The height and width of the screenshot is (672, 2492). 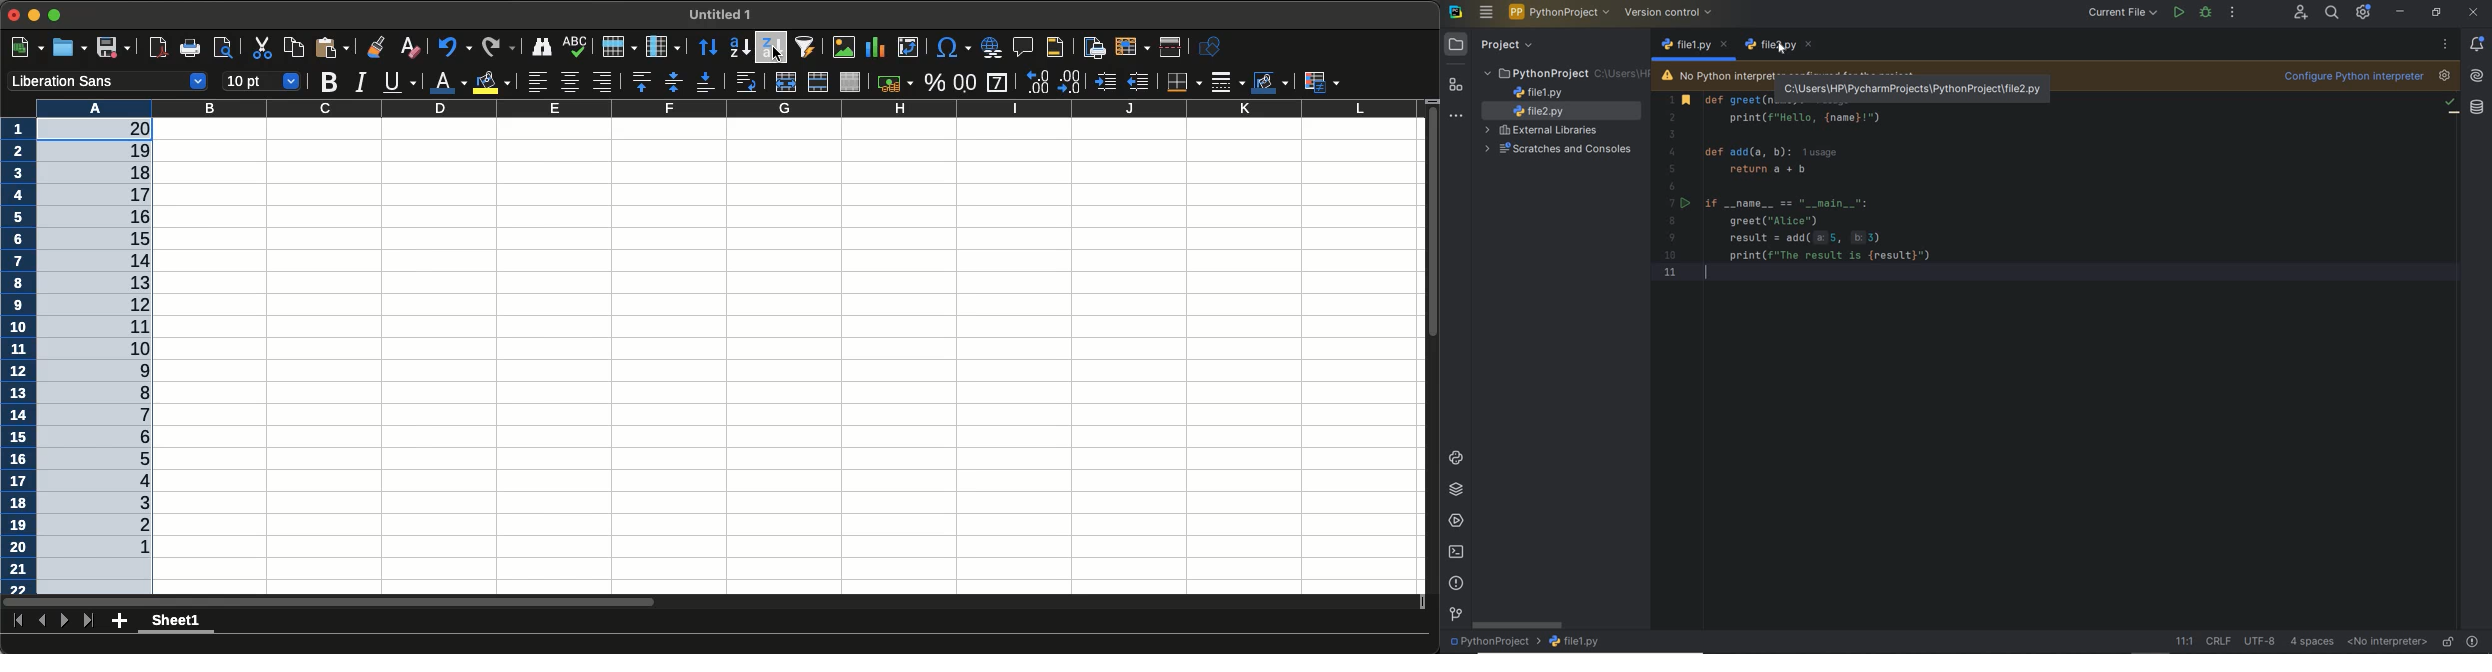 What do you see at coordinates (2261, 640) in the screenshot?
I see `file encoding` at bounding box center [2261, 640].